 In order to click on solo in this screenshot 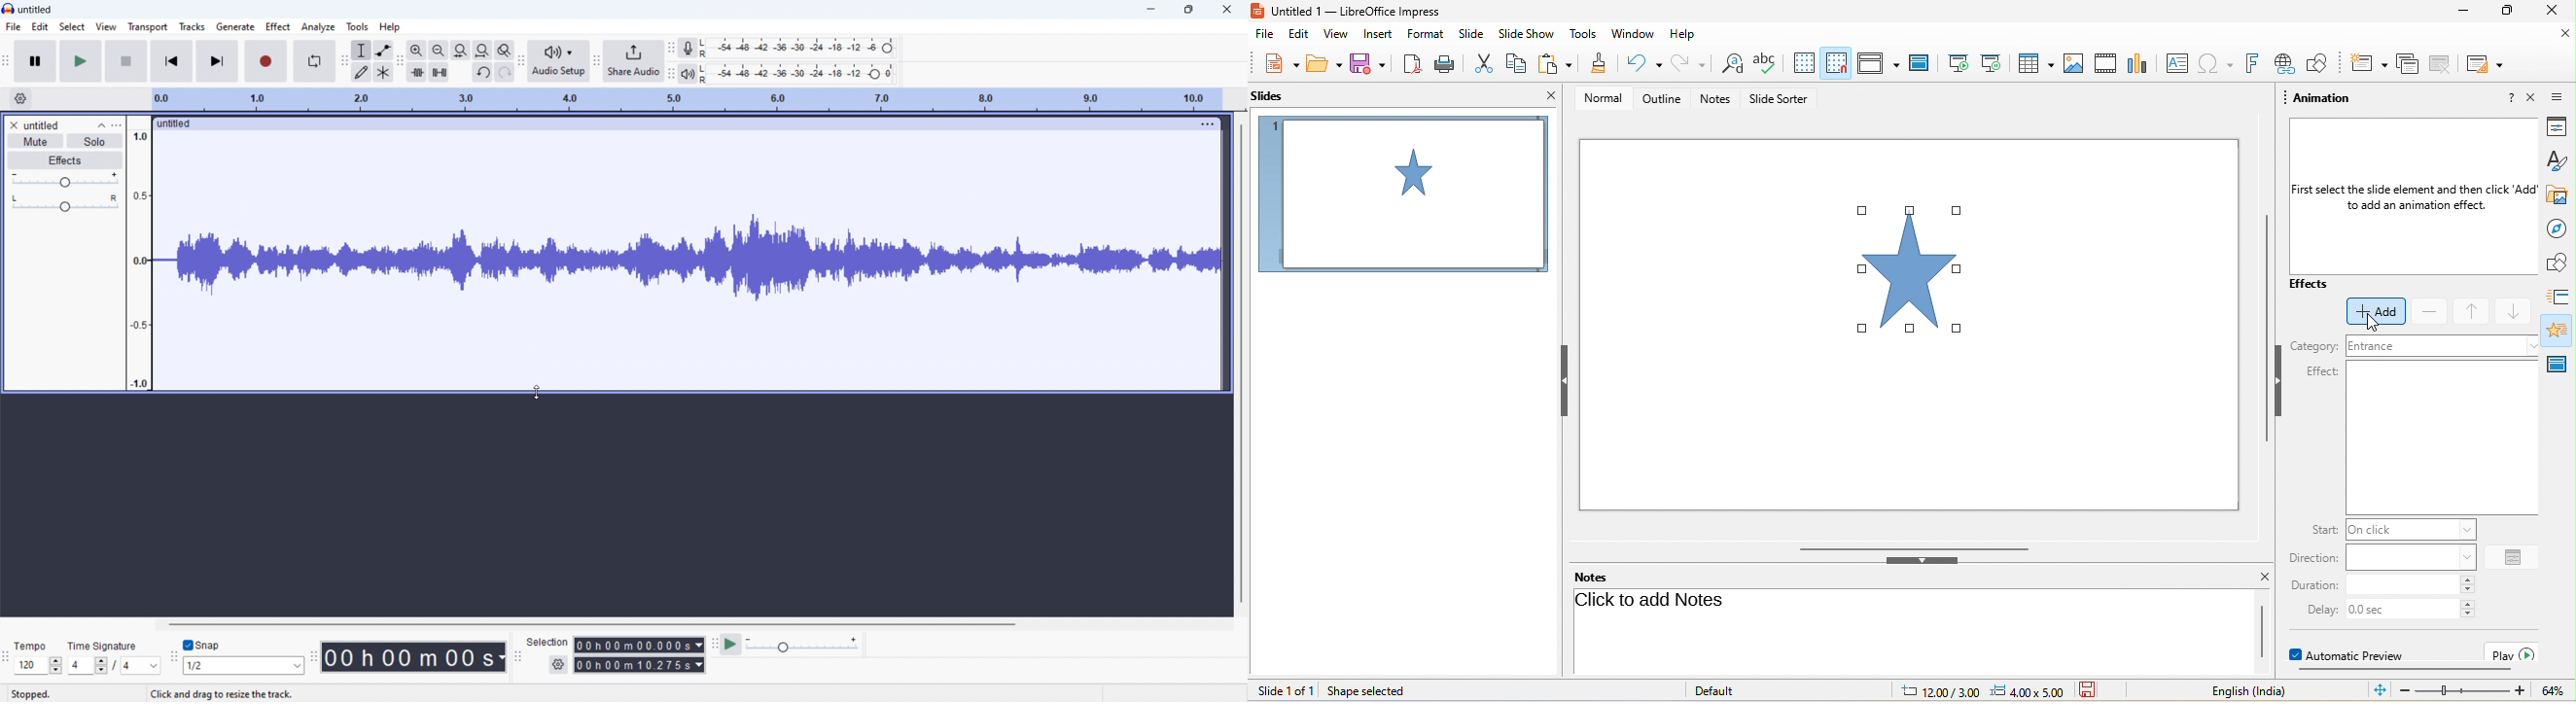, I will do `click(94, 140)`.